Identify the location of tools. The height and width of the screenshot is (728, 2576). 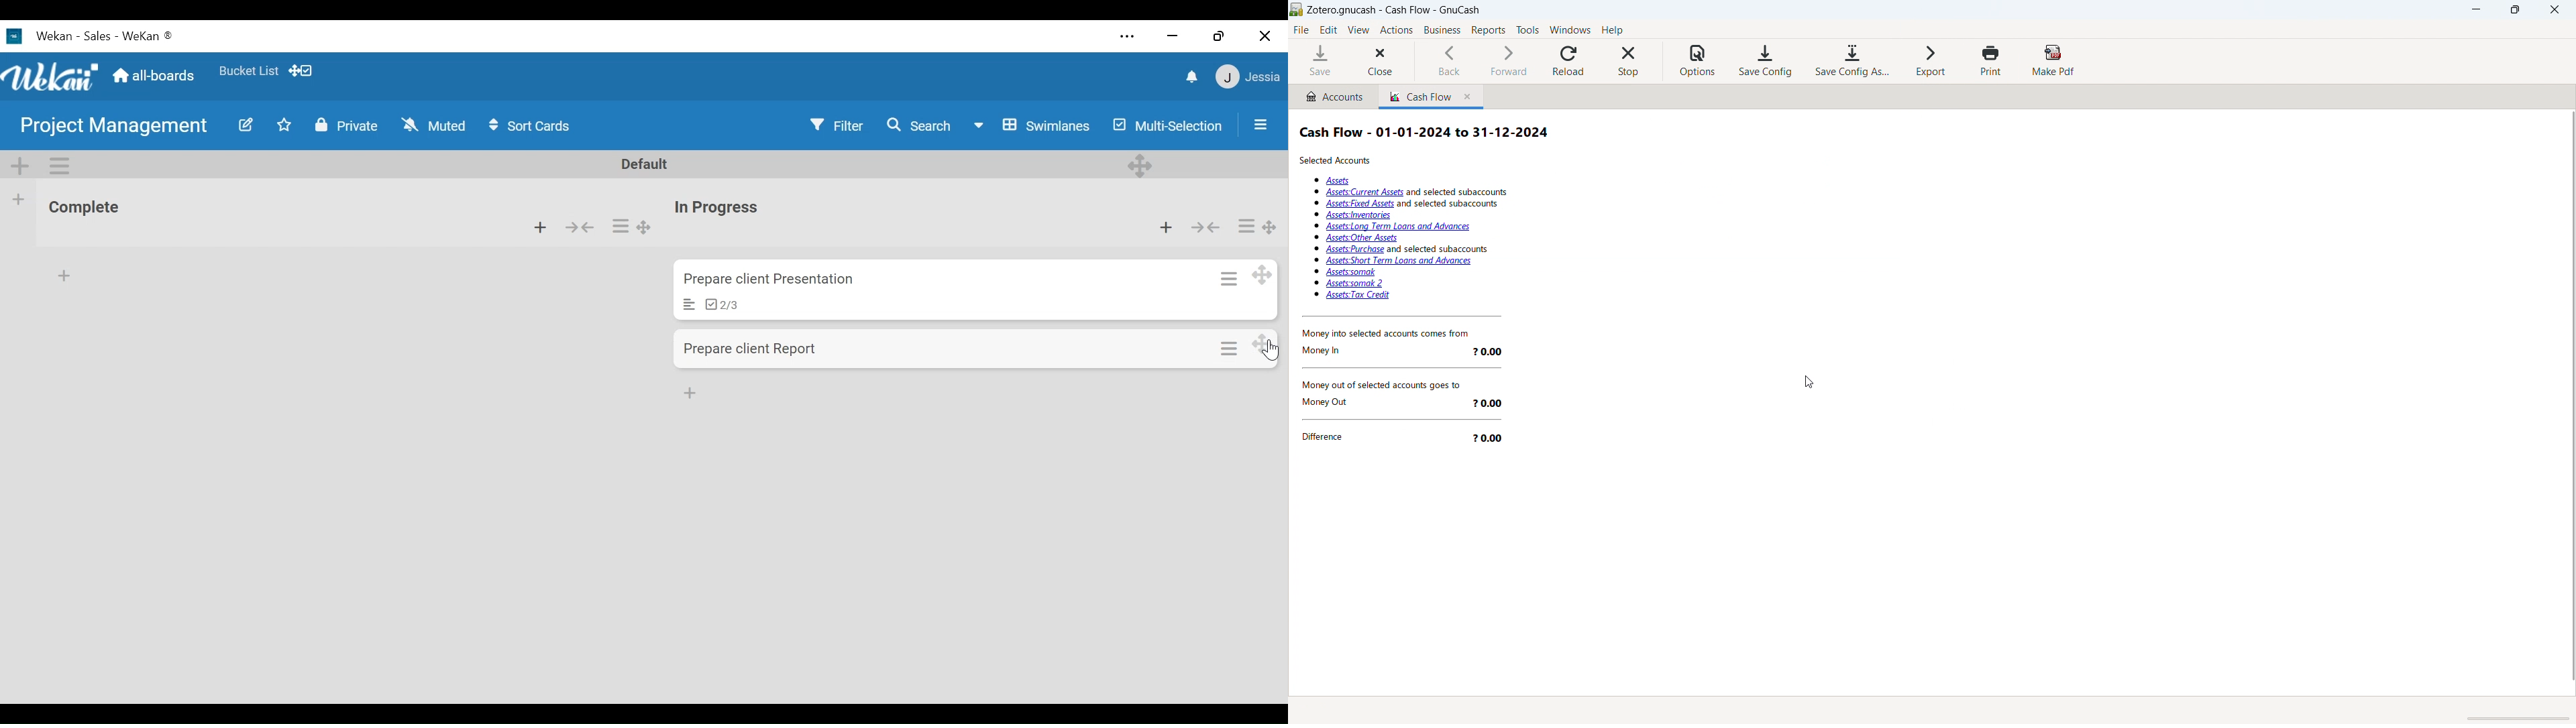
(1527, 30).